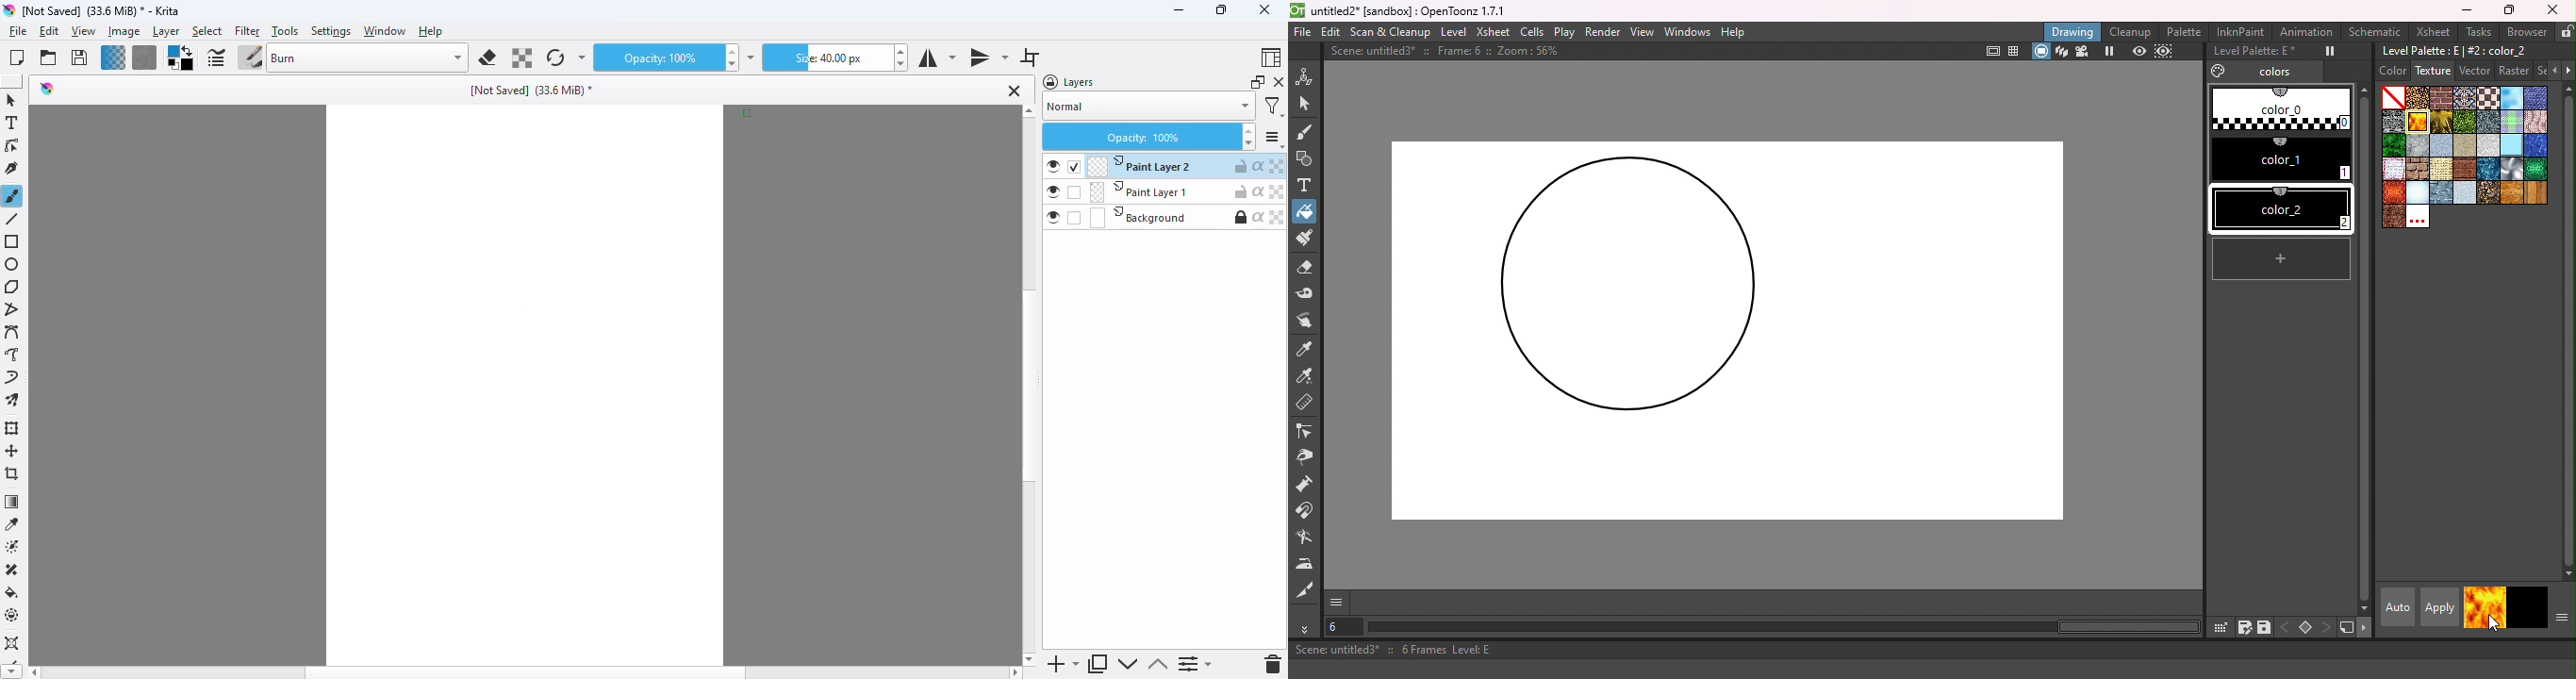 This screenshot has width=2576, height=700. Describe the element at coordinates (16, 58) in the screenshot. I see `create new document` at that location.